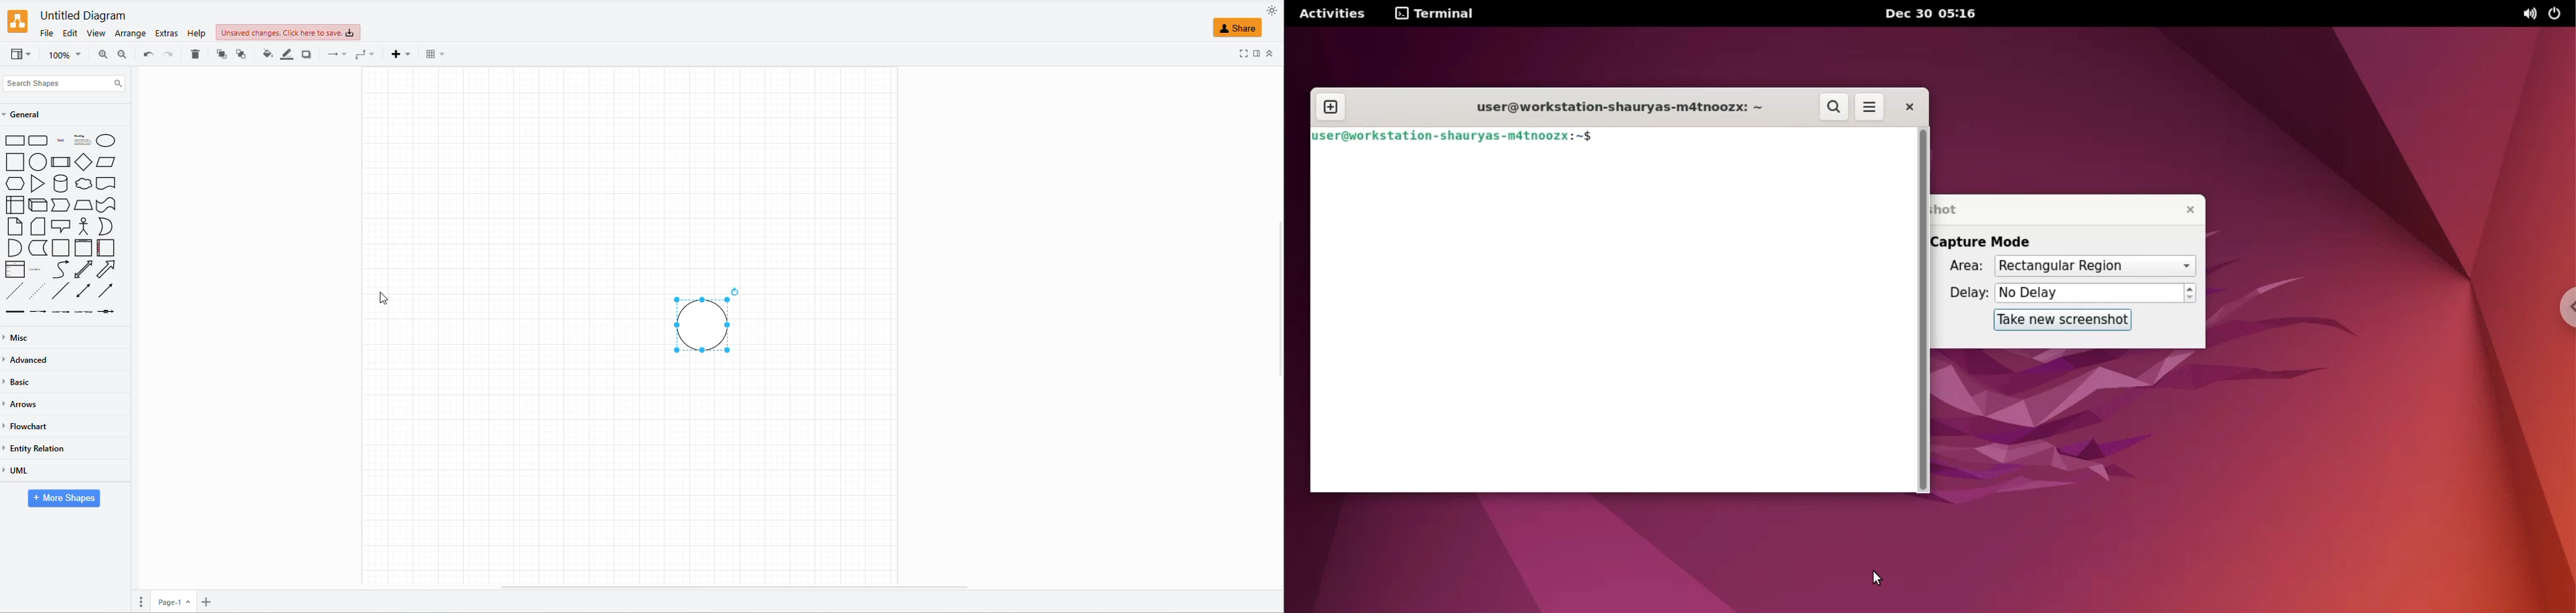 The width and height of the screenshot is (2576, 616). What do you see at coordinates (106, 182) in the screenshot?
I see `DOCUMENT` at bounding box center [106, 182].